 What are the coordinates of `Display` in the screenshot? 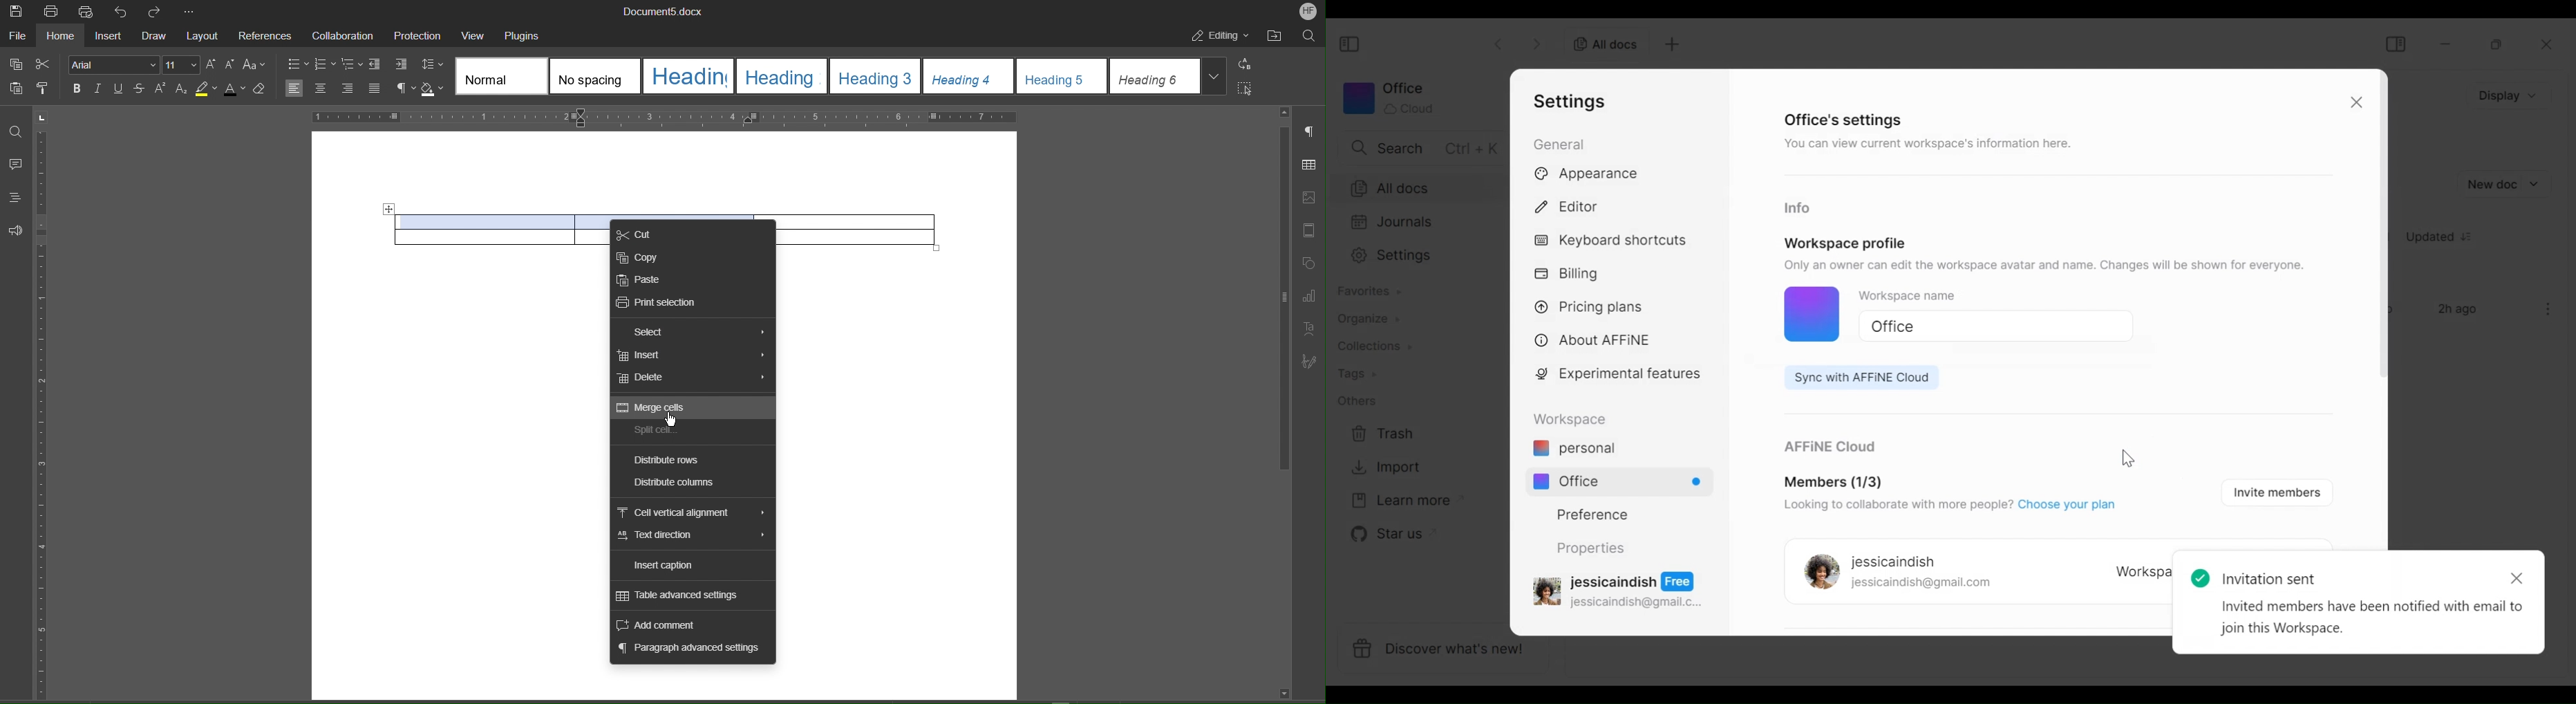 It's located at (2511, 95).